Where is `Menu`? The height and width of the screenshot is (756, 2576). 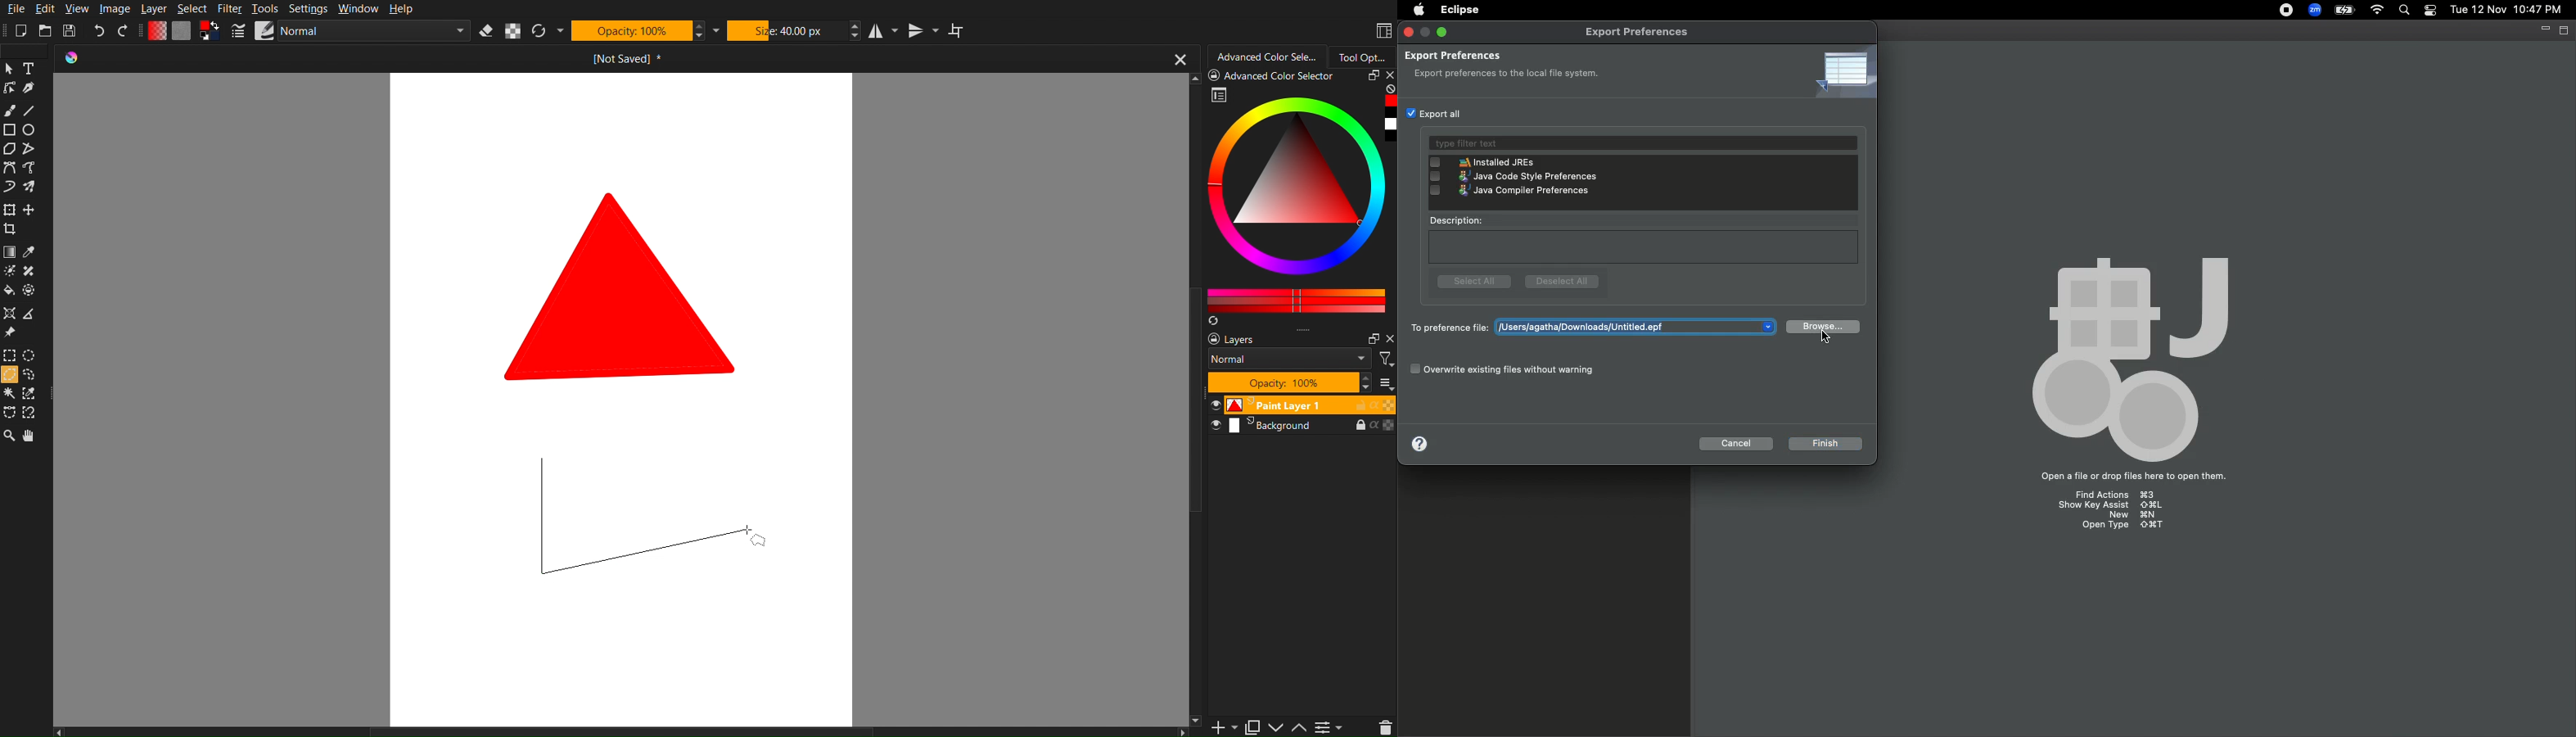
Menu is located at coordinates (1329, 727).